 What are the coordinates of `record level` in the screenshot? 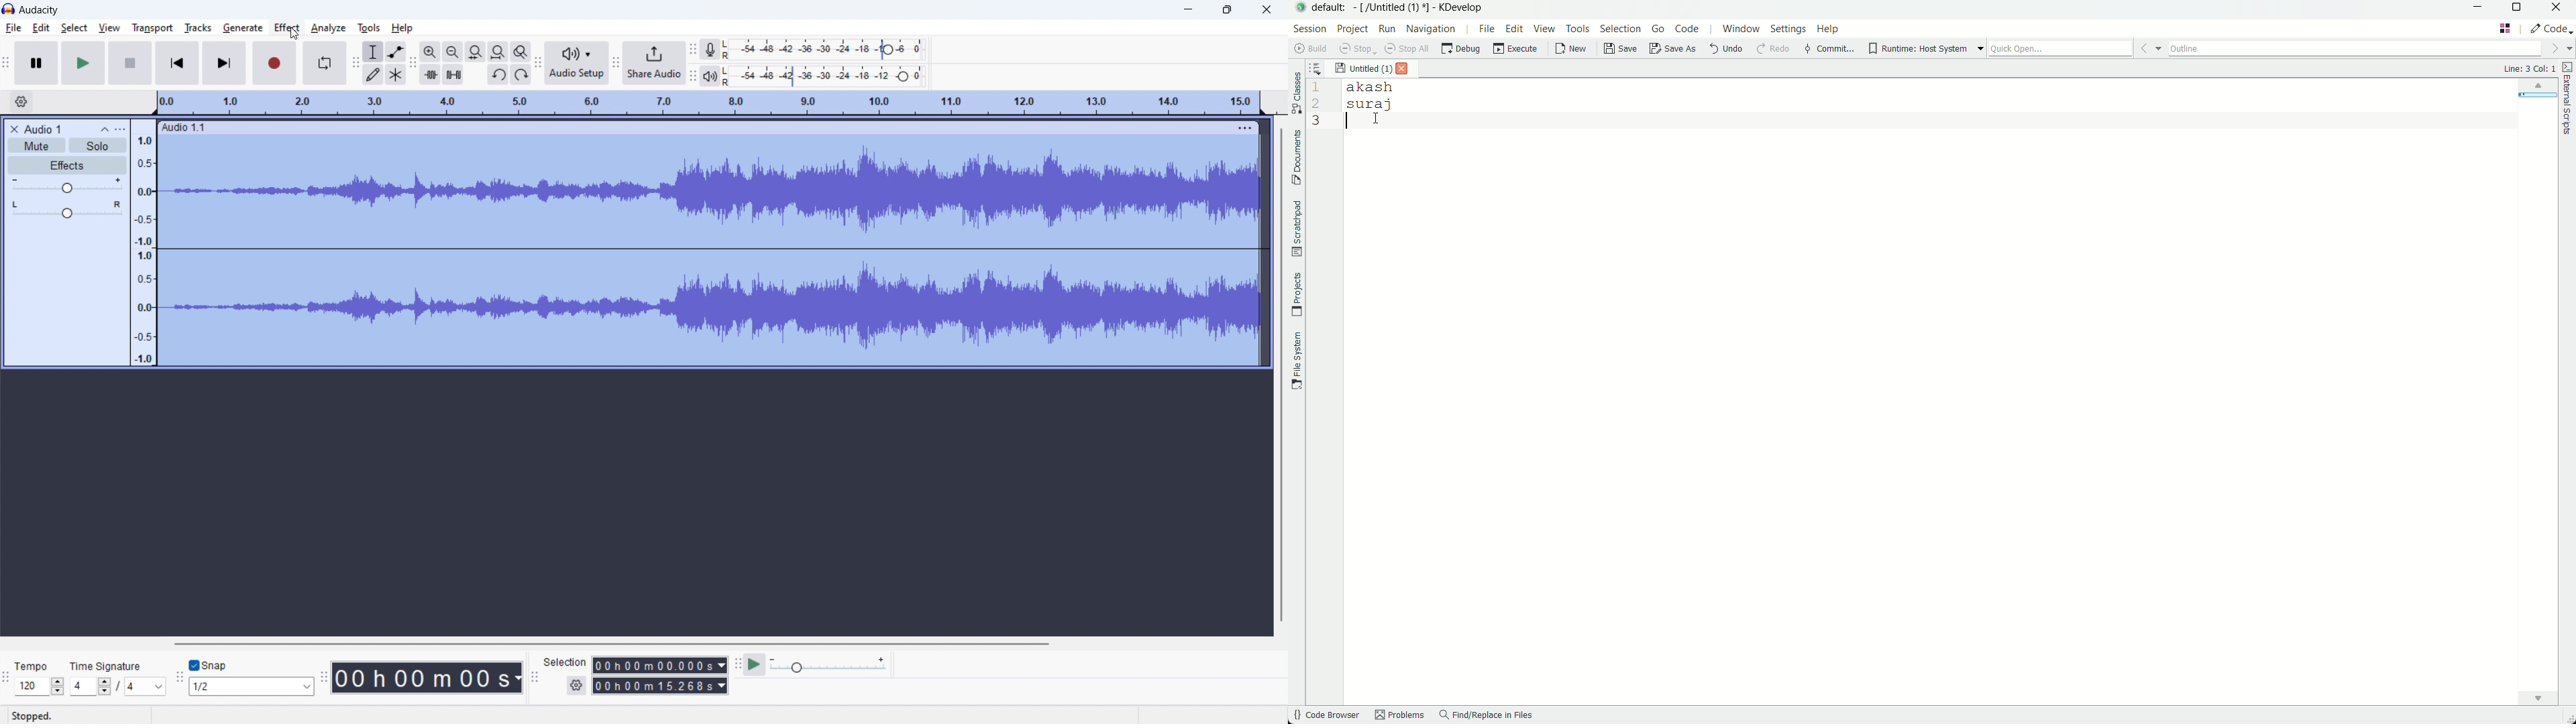 It's located at (834, 50).